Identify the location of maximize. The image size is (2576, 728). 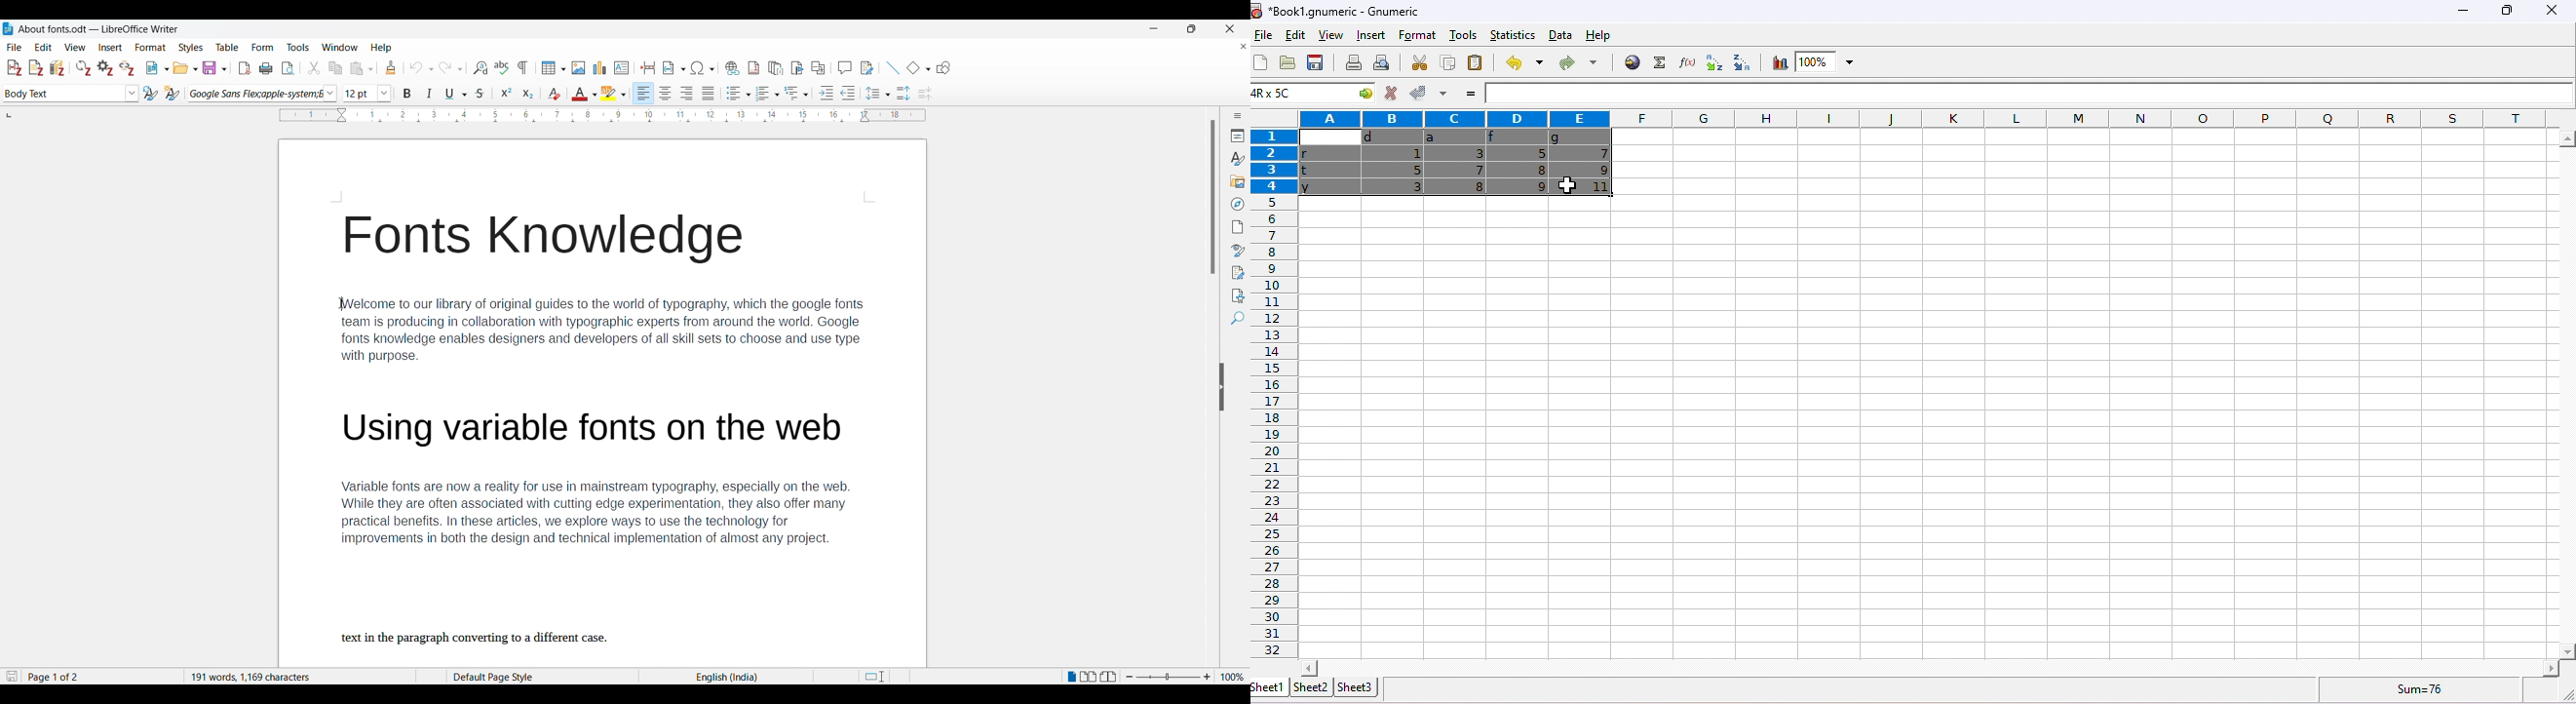
(2504, 11).